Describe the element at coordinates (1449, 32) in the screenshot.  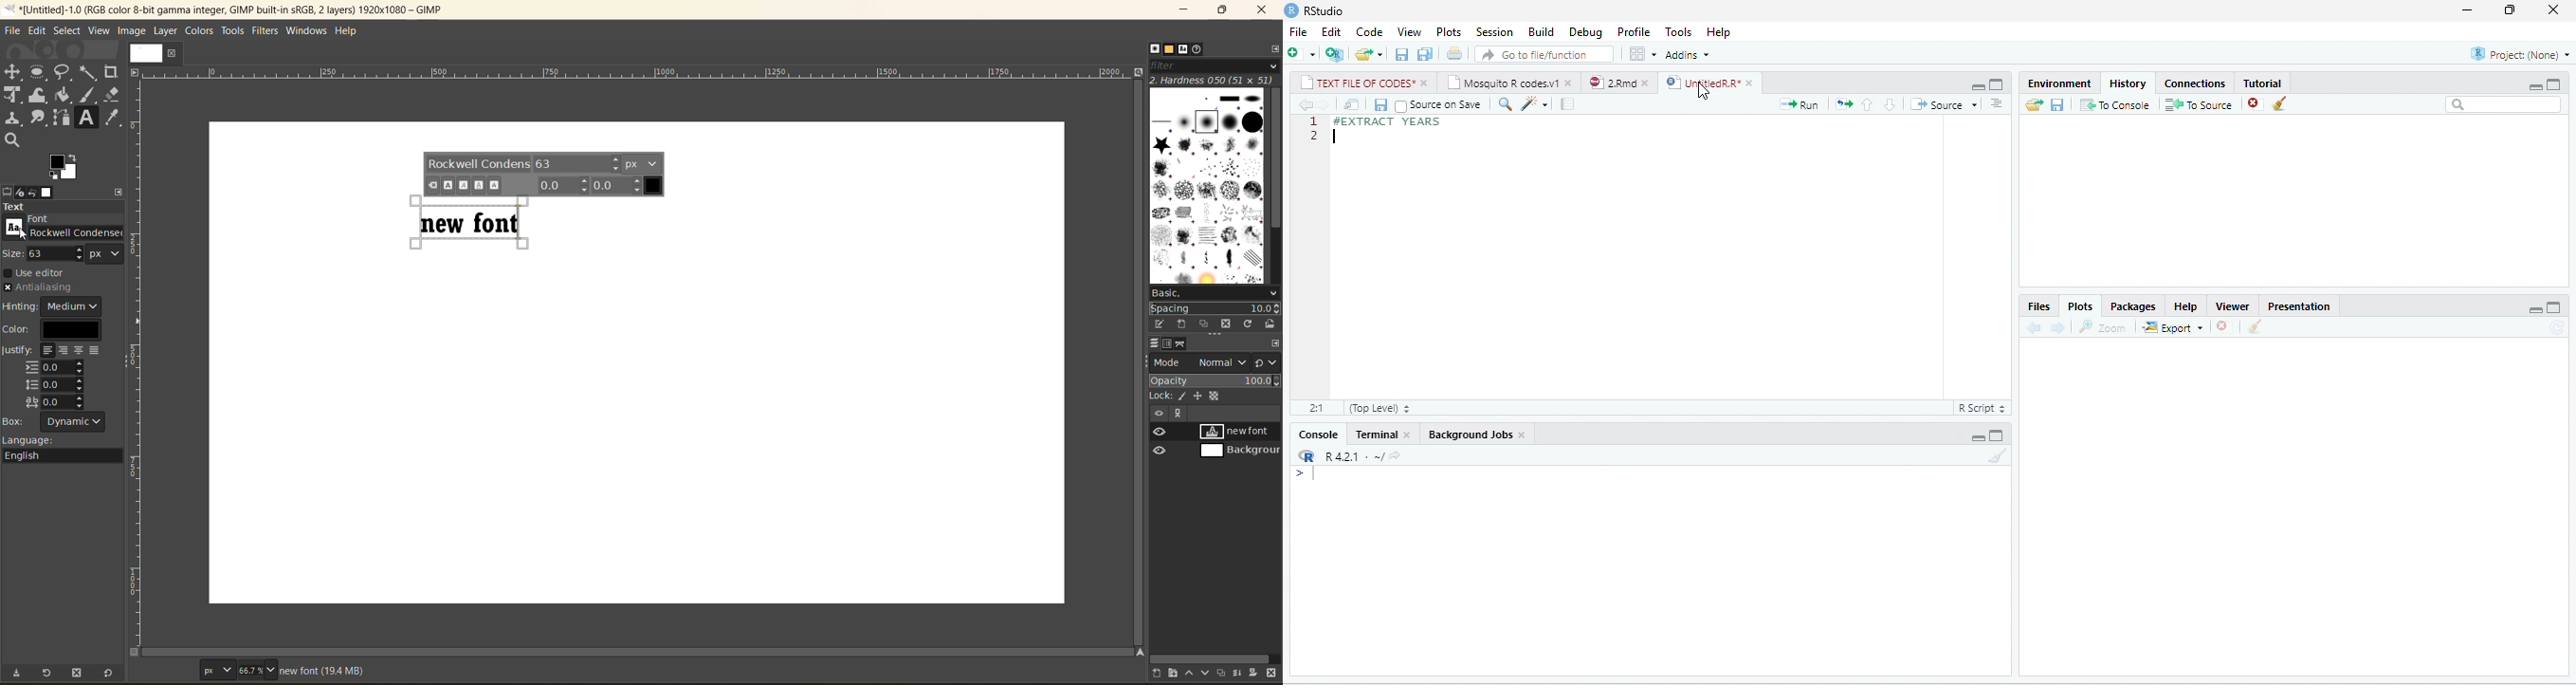
I see `Plots` at that location.